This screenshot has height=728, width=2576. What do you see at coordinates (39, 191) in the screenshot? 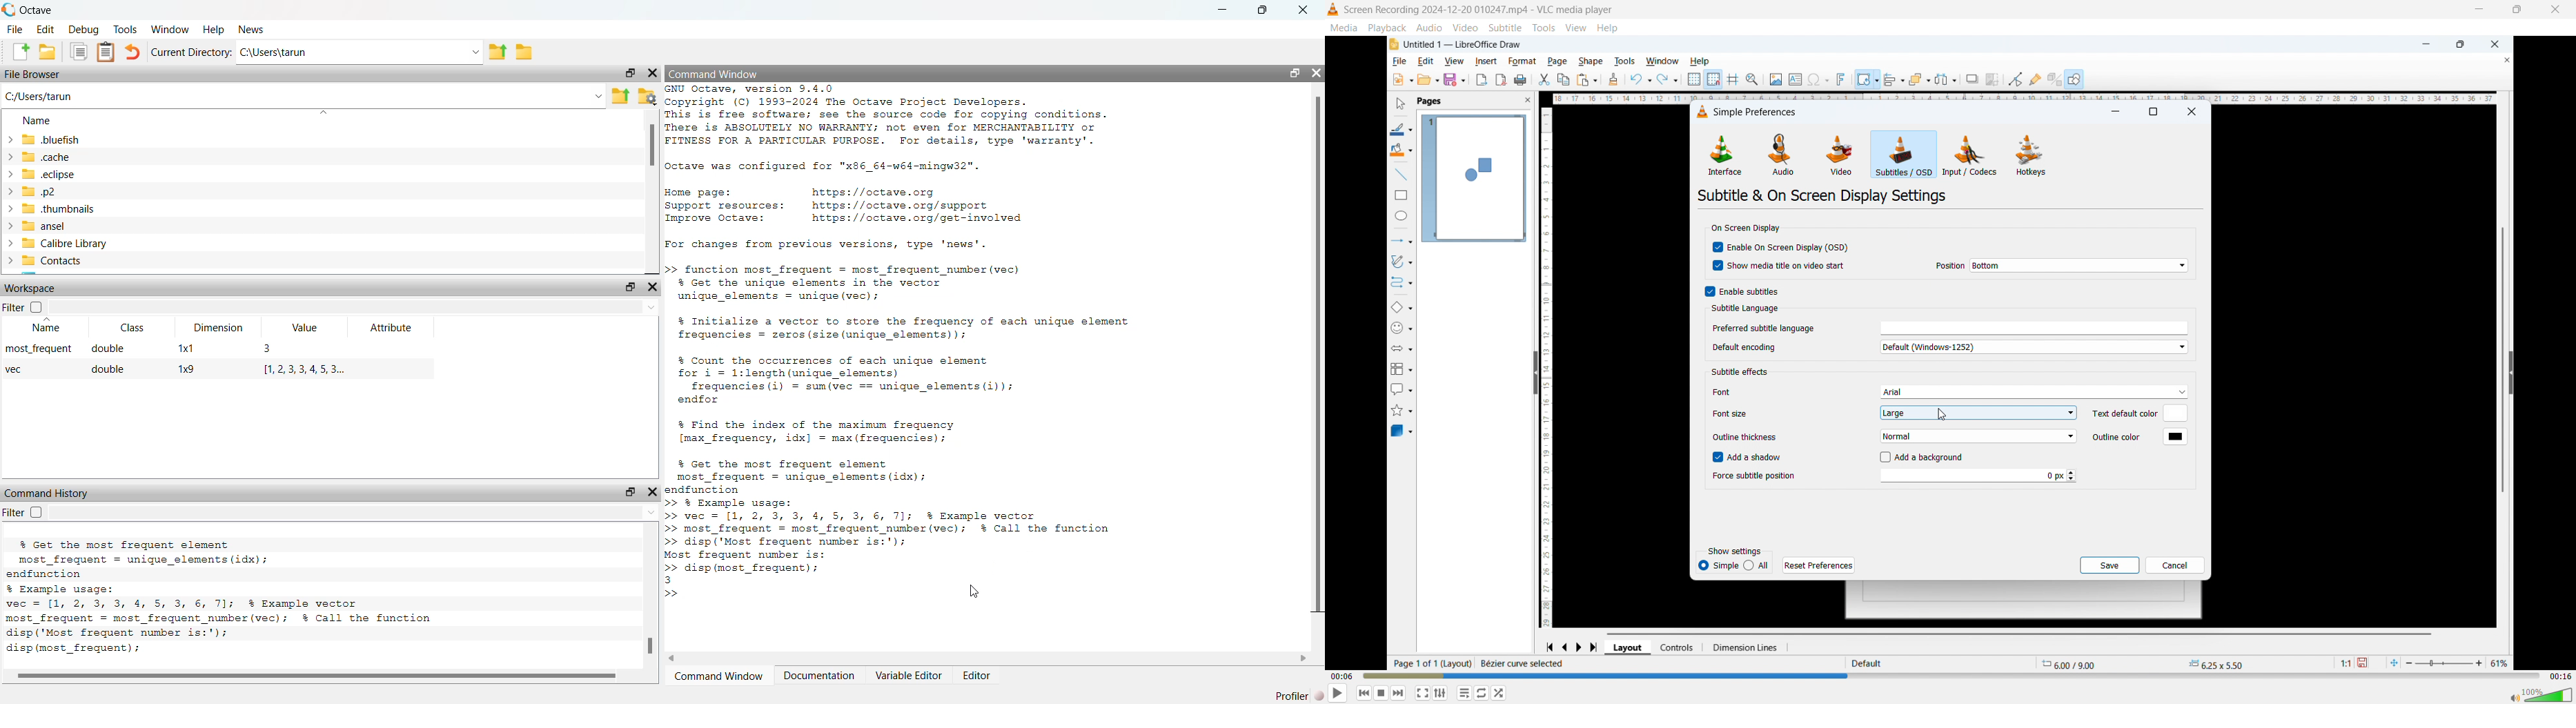
I see `.p2` at bounding box center [39, 191].